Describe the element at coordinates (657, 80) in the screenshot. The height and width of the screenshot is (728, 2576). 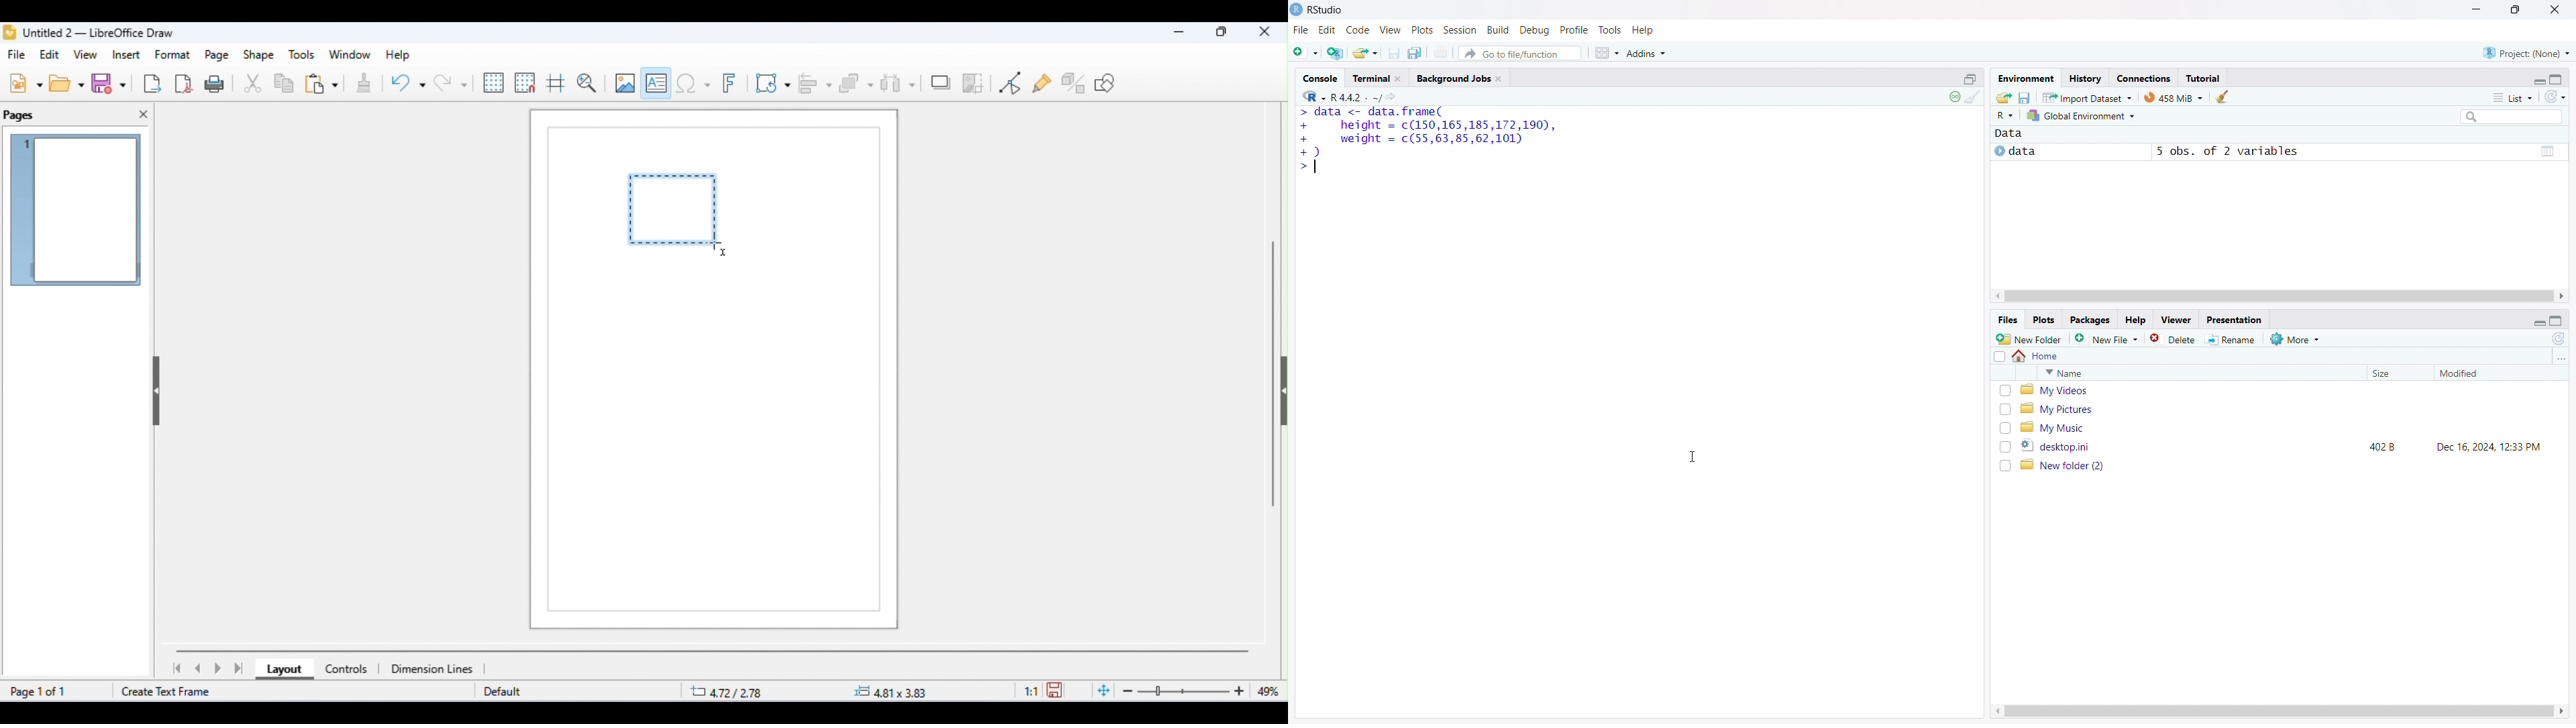
I see `insert text box` at that location.